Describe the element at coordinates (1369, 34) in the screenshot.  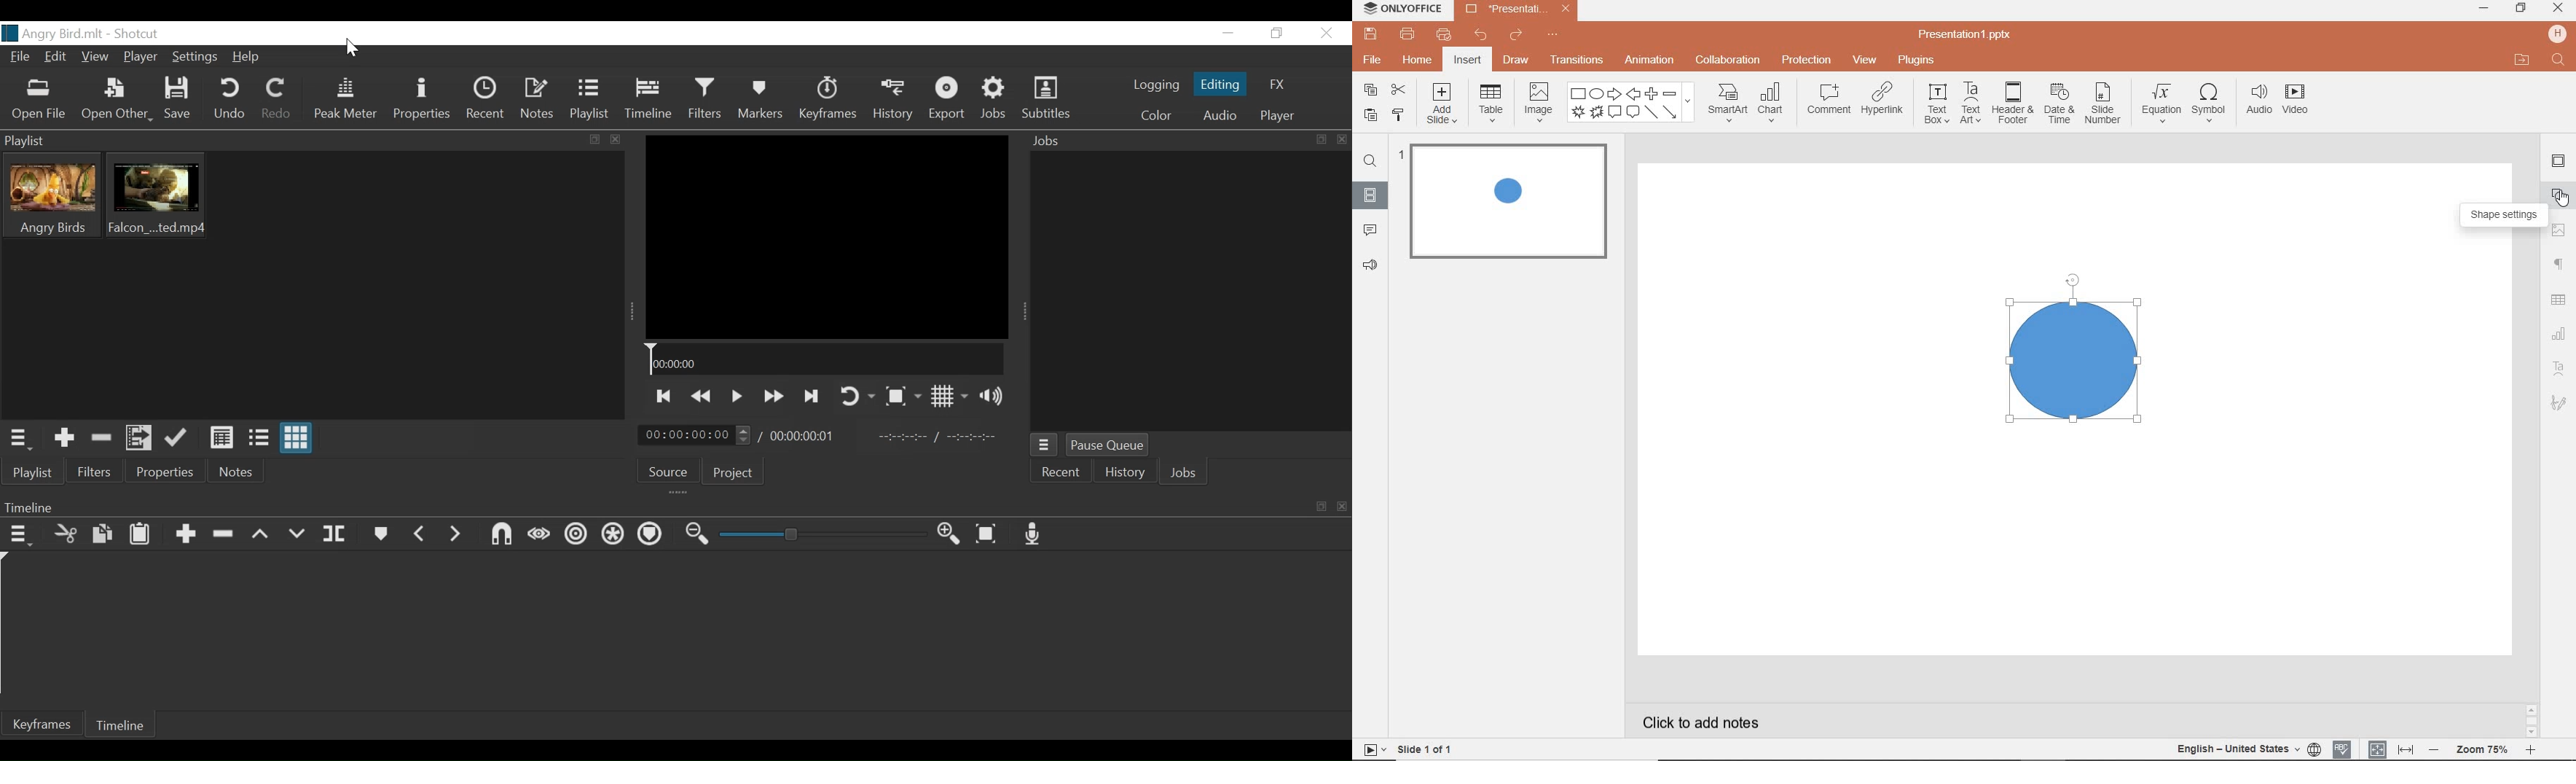
I see `save` at that location.